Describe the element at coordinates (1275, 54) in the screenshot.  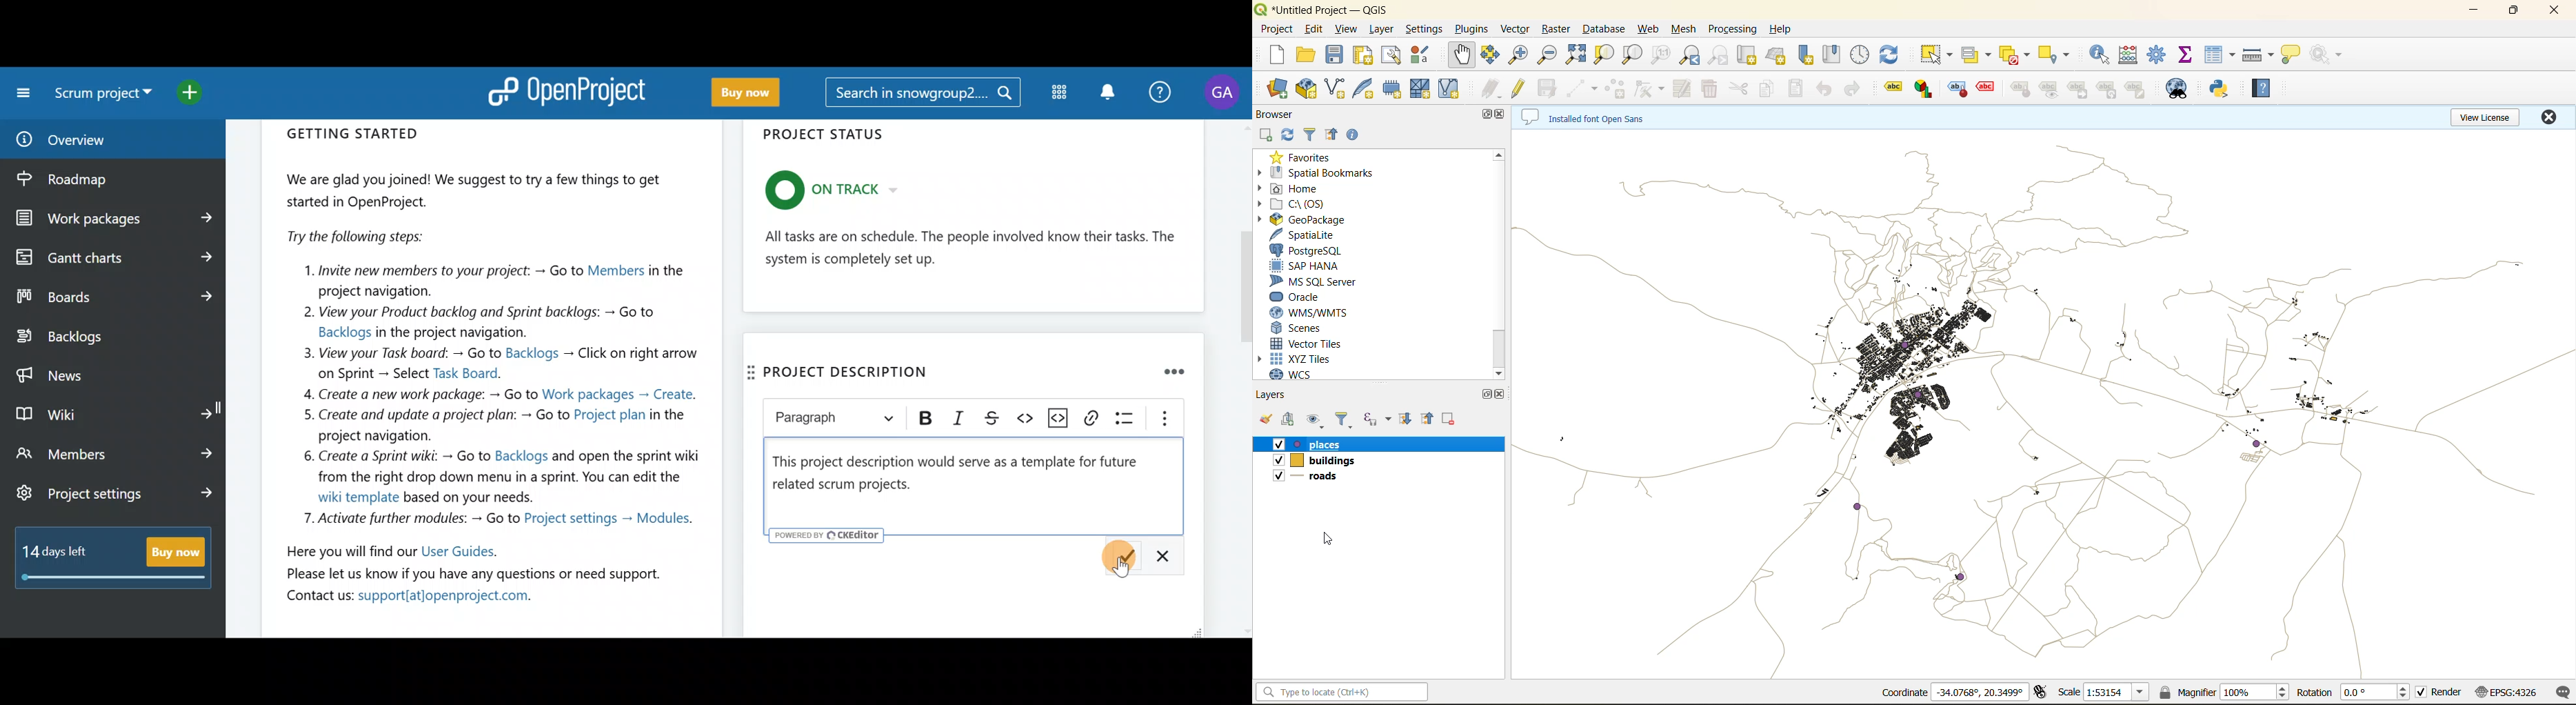
I see `new` at that location.